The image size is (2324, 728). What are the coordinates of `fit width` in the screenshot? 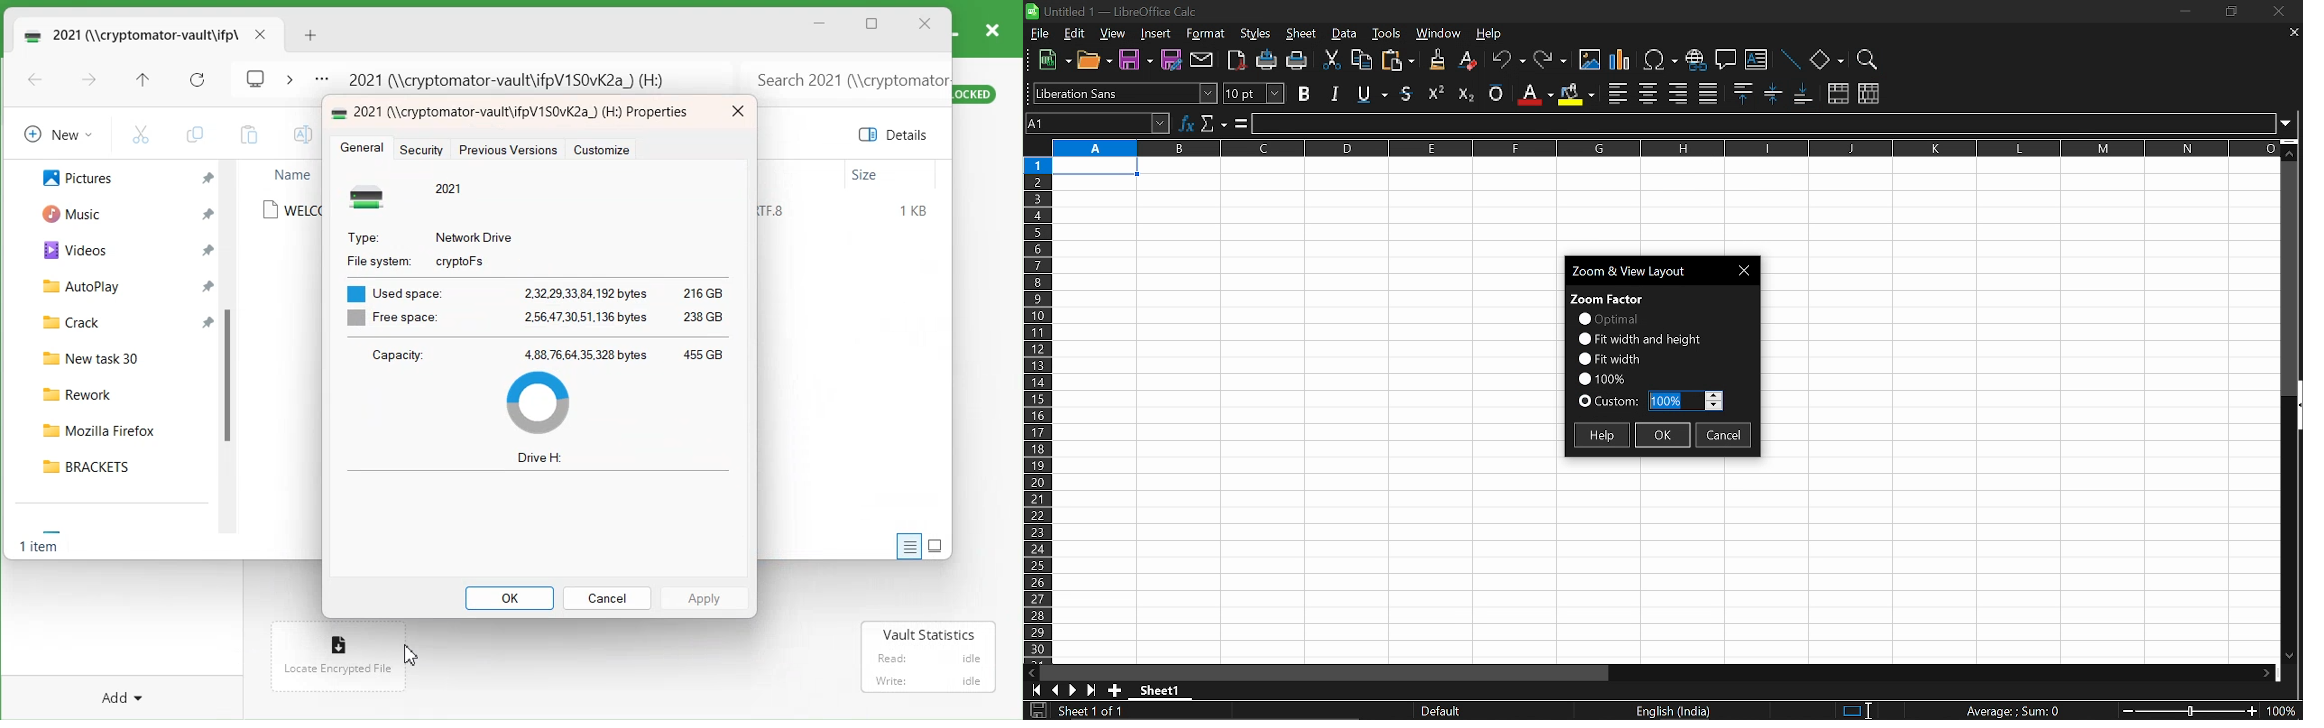 It's located at (1609, 358).